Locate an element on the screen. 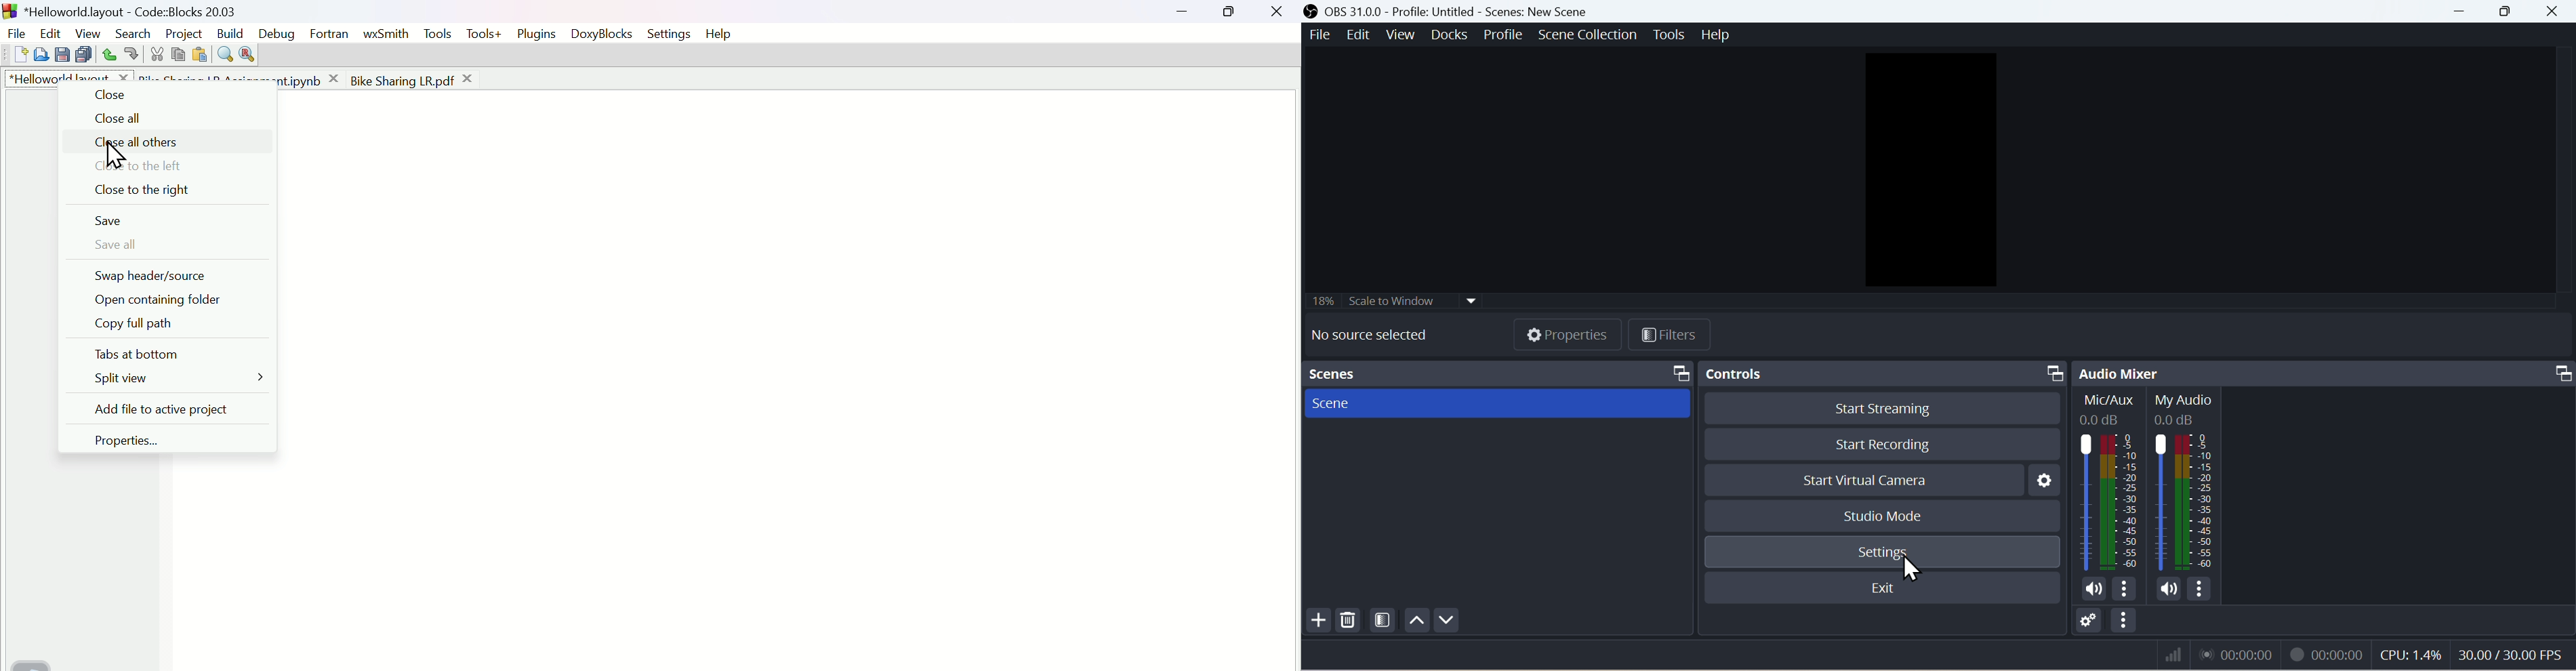 This screenshot has height=672, width=2576. Filter is located at coordinates (1383, 623).